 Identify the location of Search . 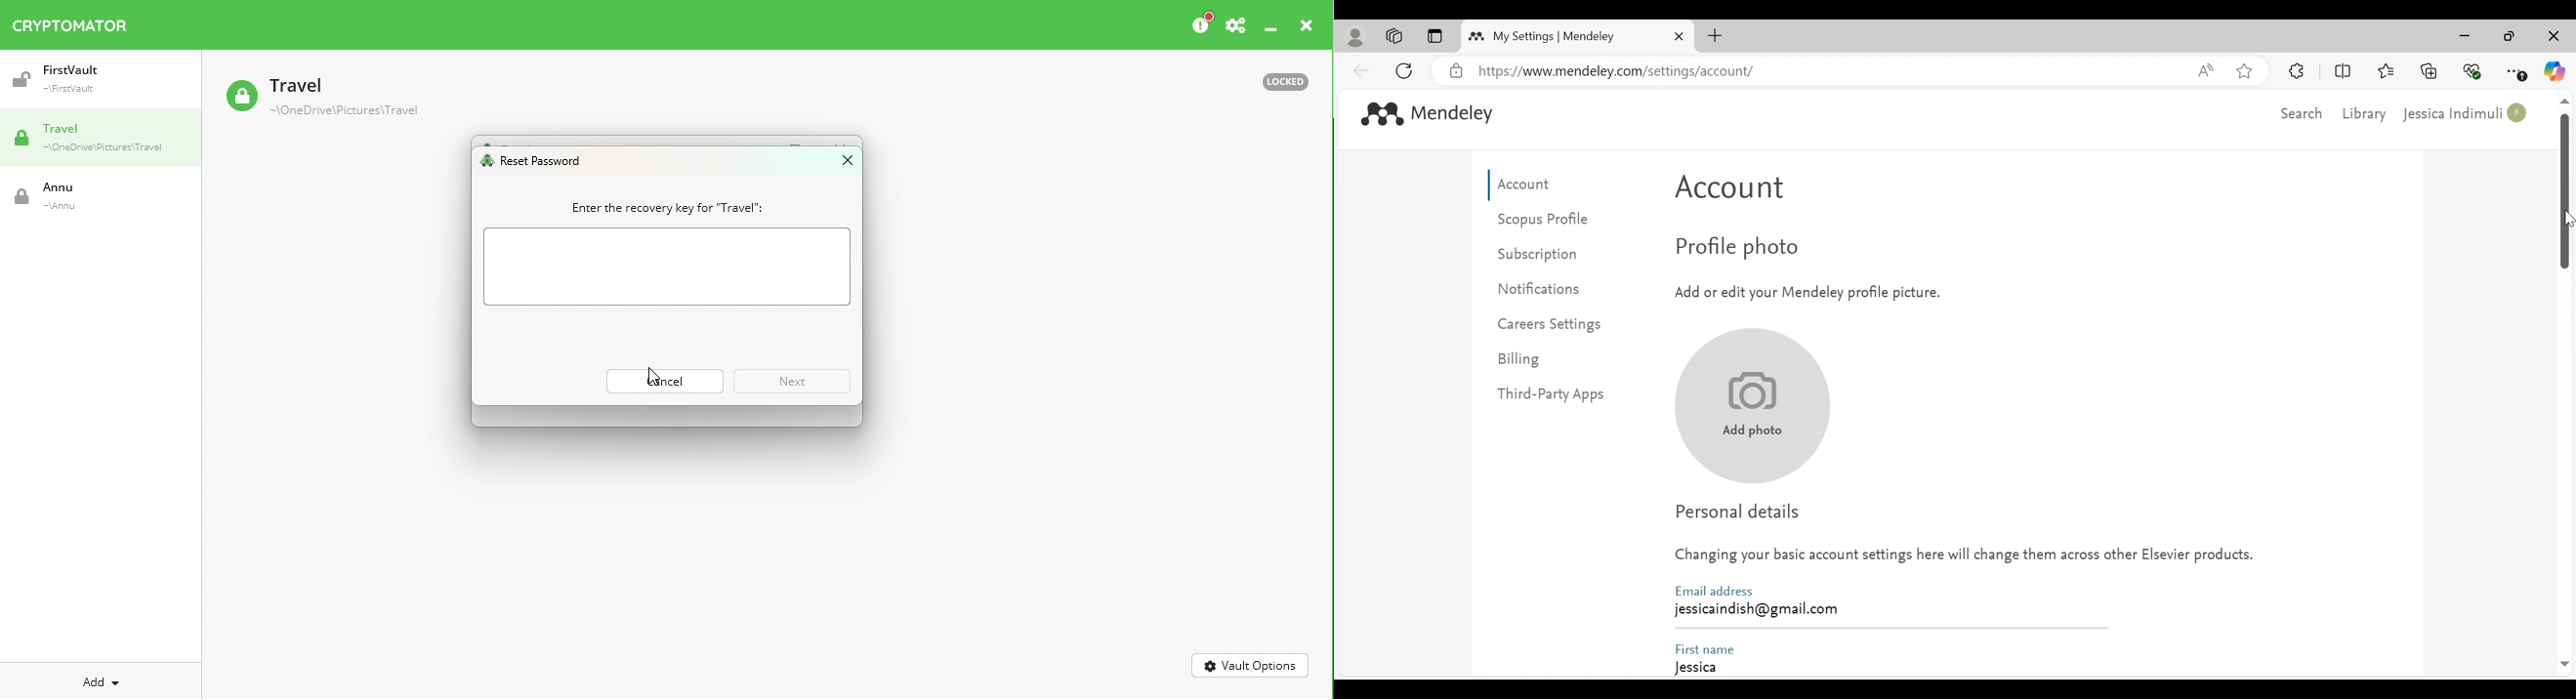
(2299, 113).